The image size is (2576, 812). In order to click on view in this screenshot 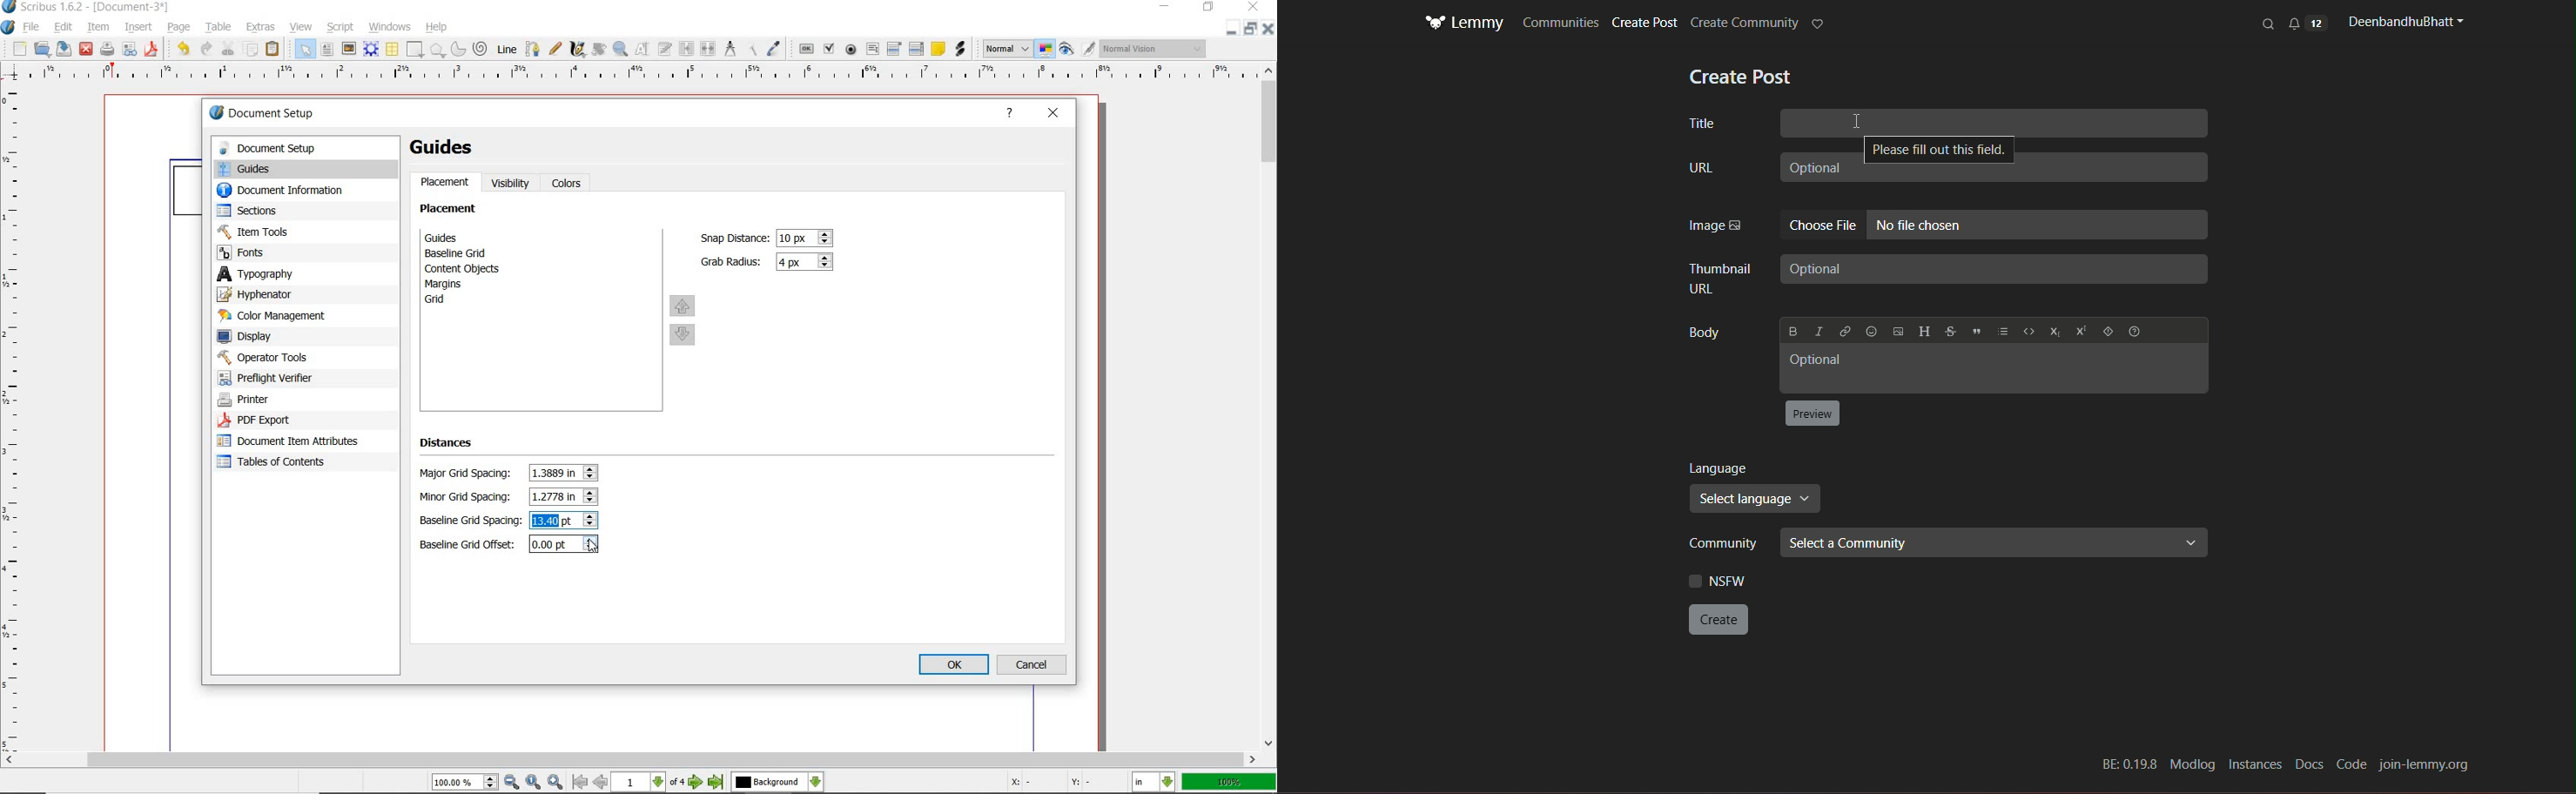, I will do `click(301, 28)`.